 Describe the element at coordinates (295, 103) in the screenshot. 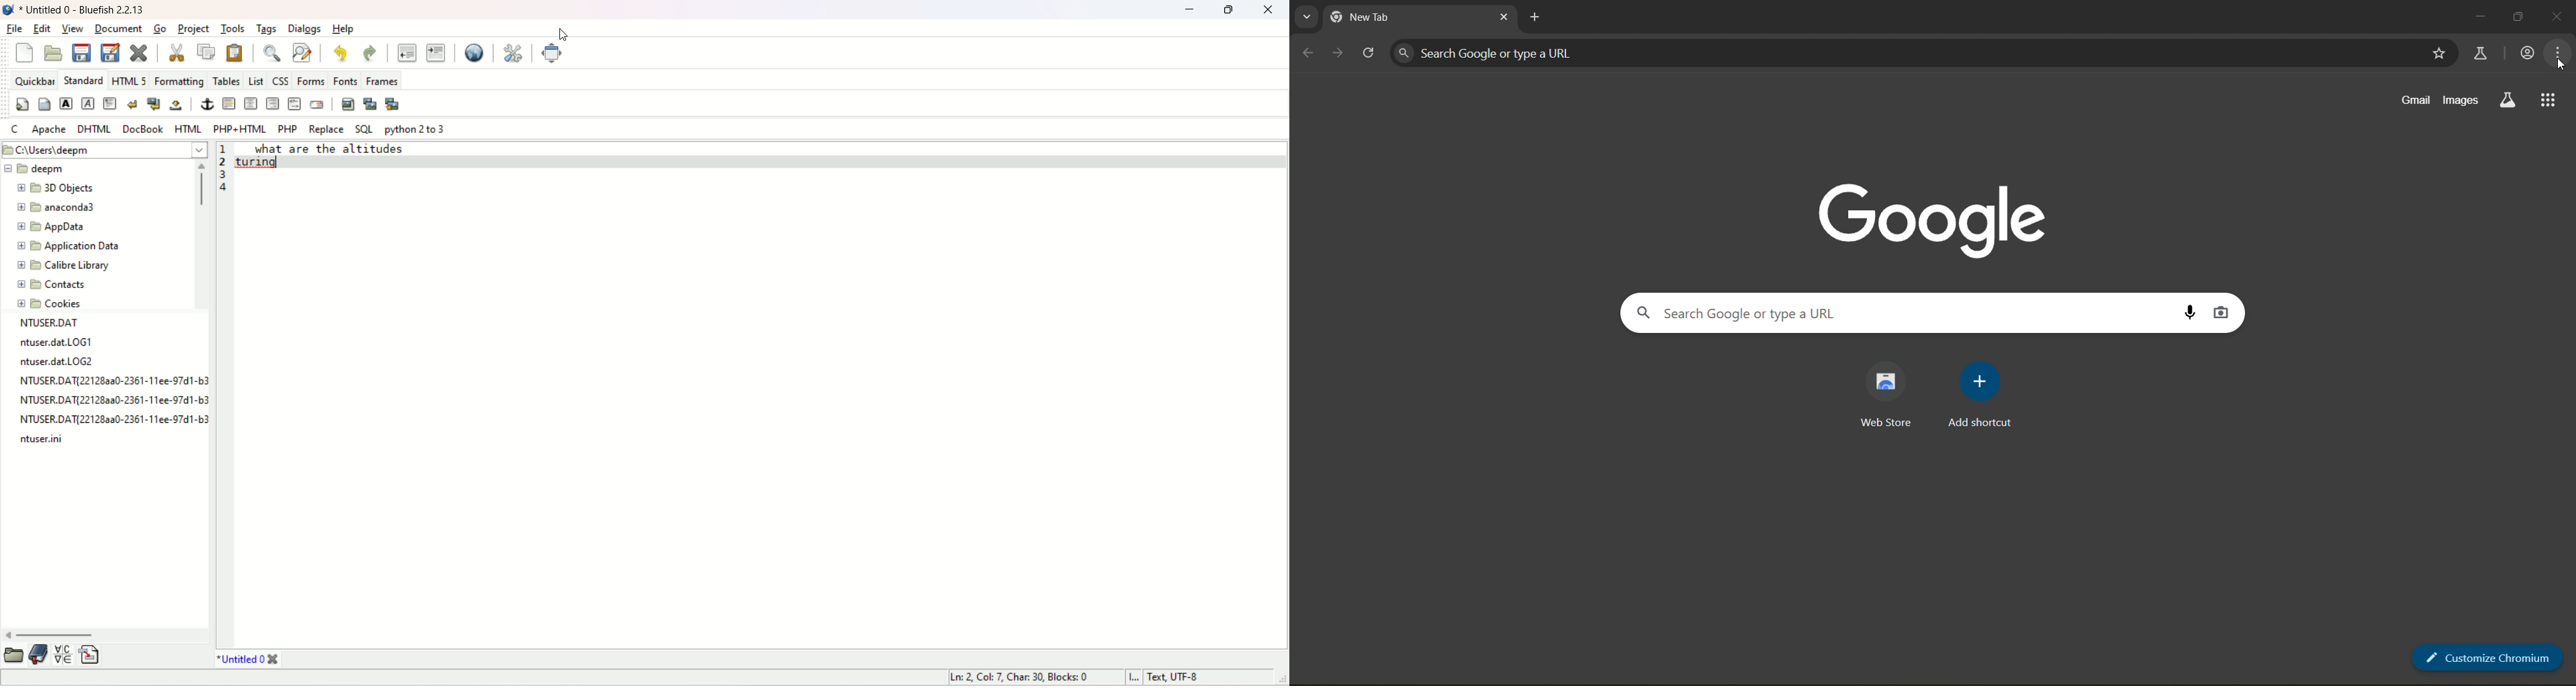

I see `HTML comment` at that location.